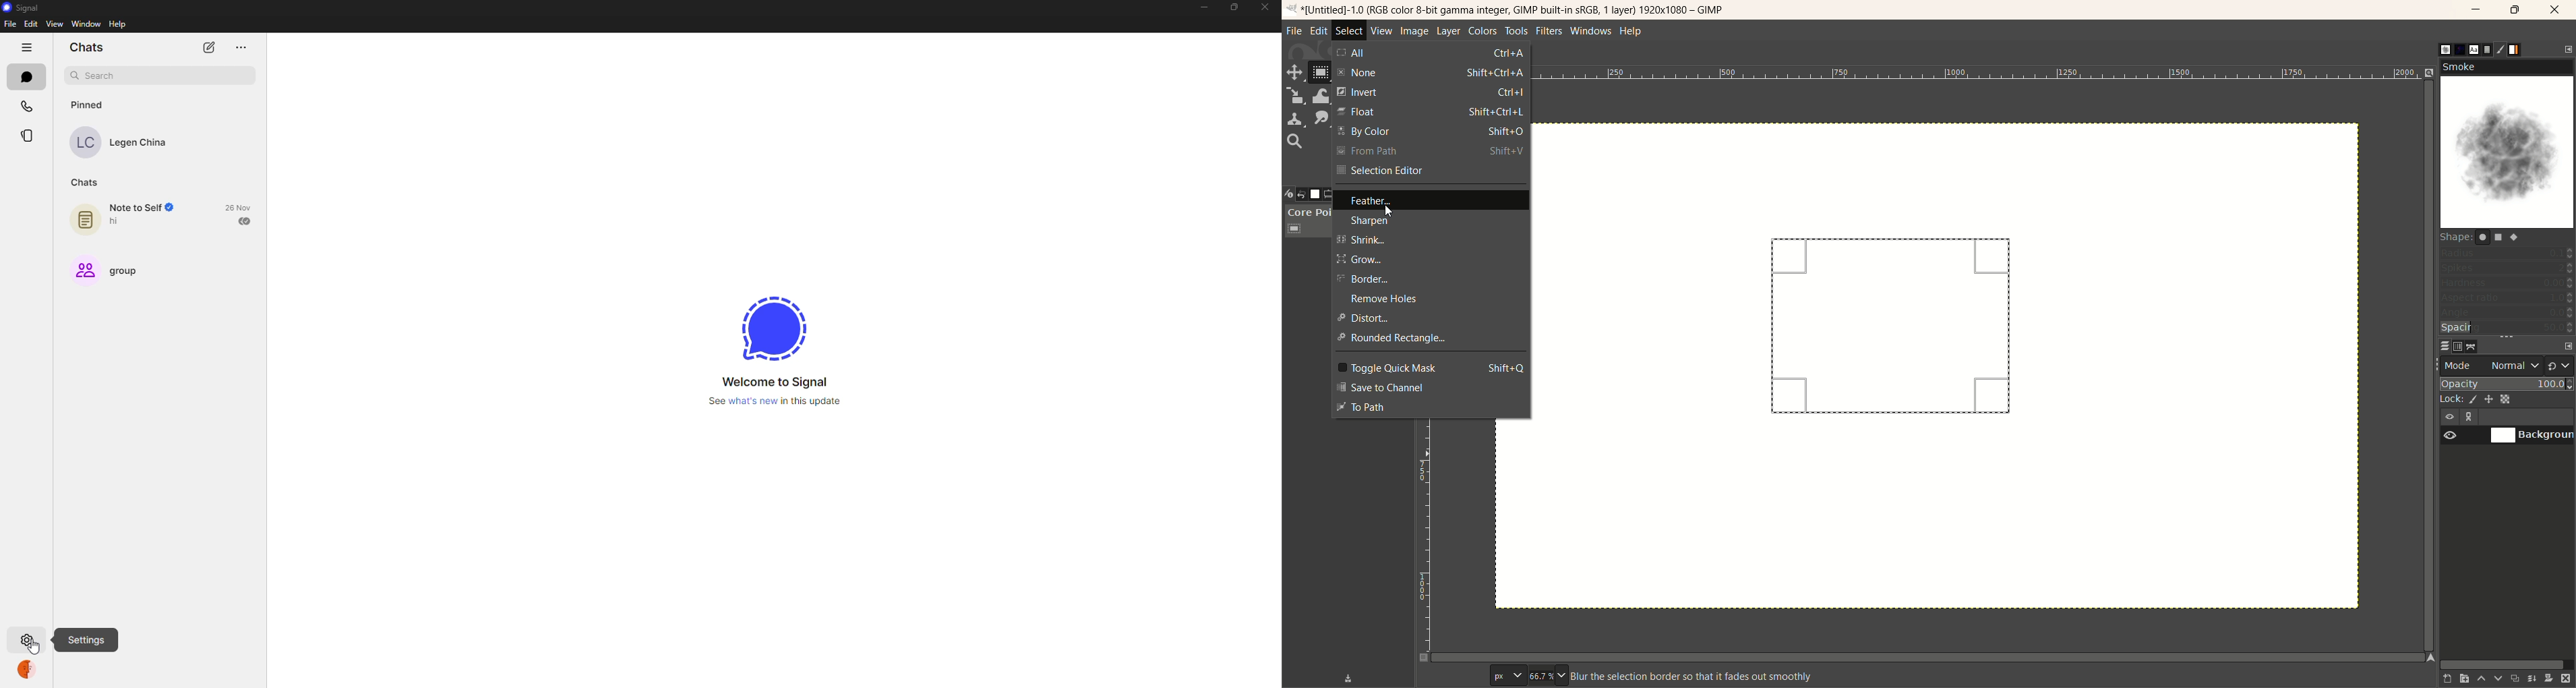 Image resolution: width=2576 pixels, height=700 pixels. I want to click on smoke, so click(2508, 145).